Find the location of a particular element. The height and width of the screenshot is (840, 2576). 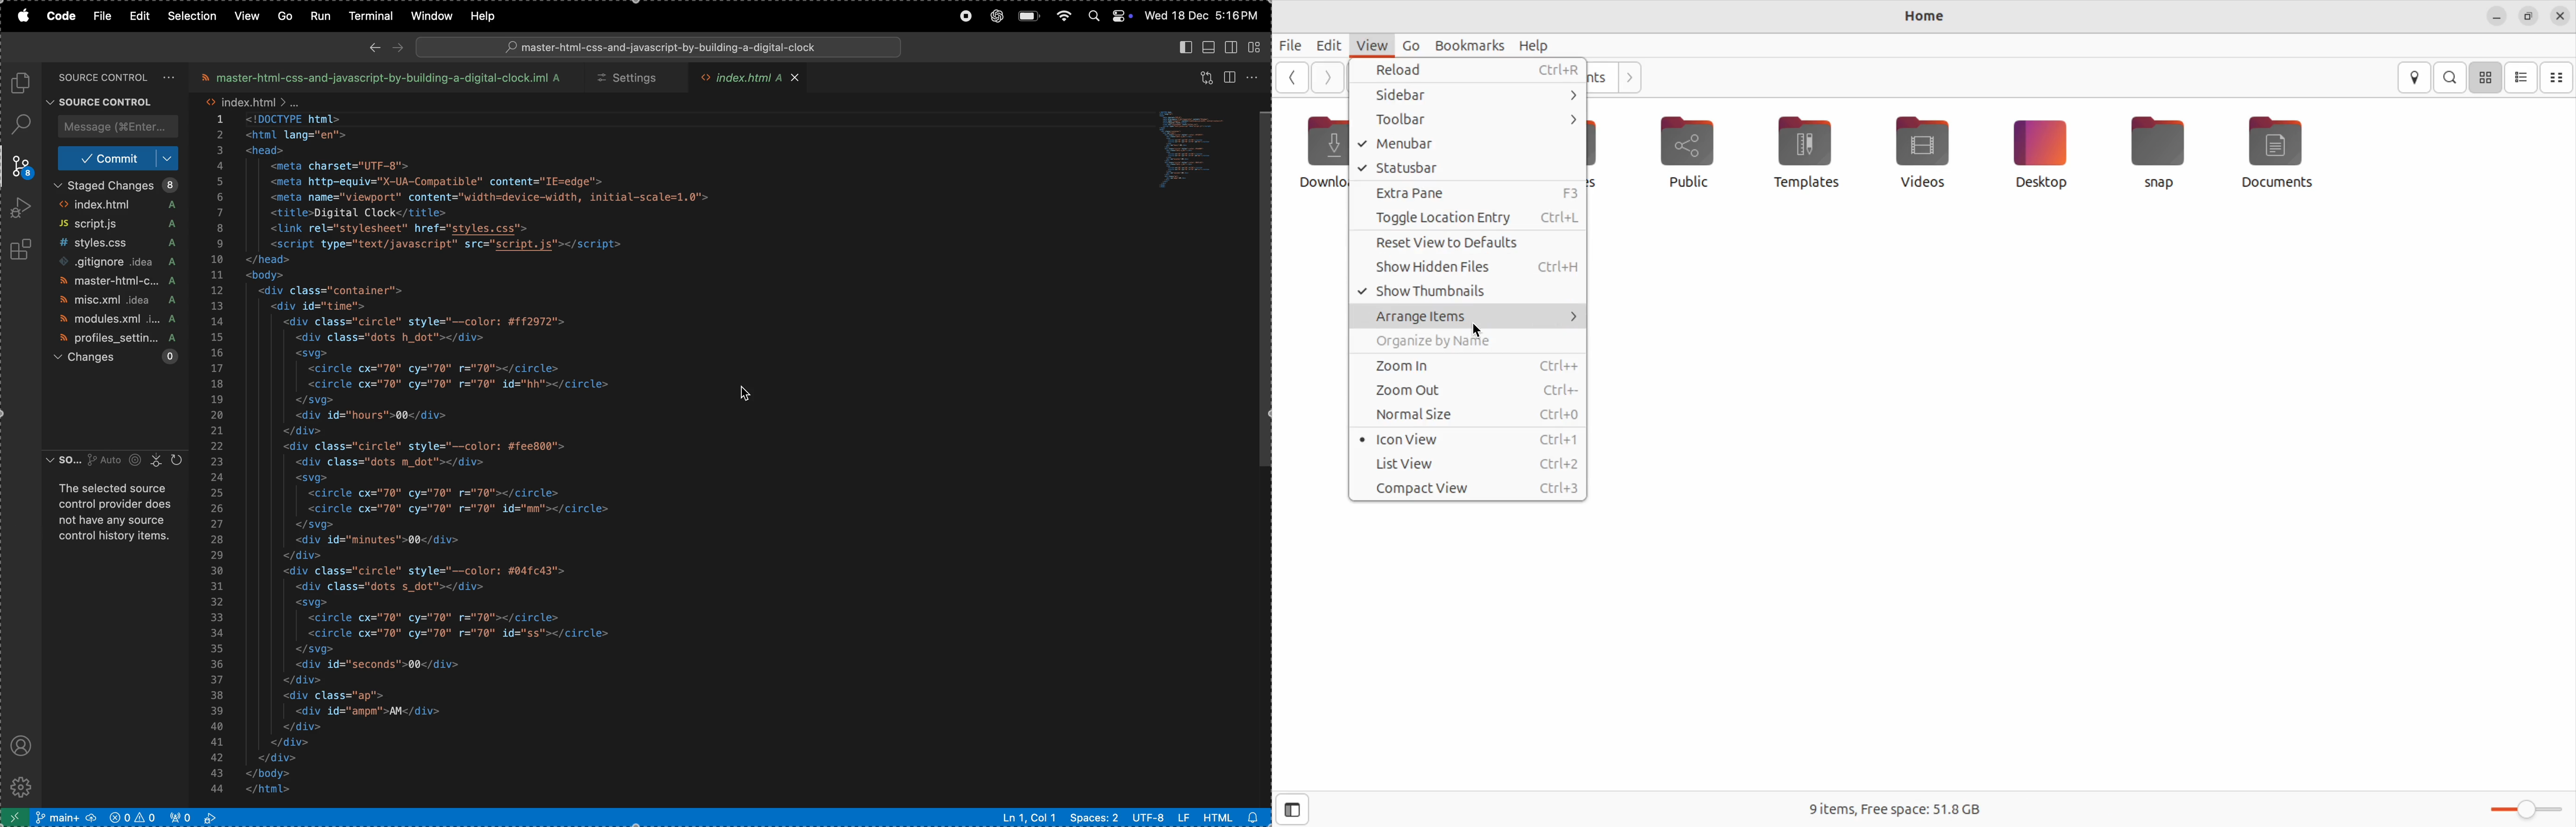

| </div> is located at coordinates (296, 743).